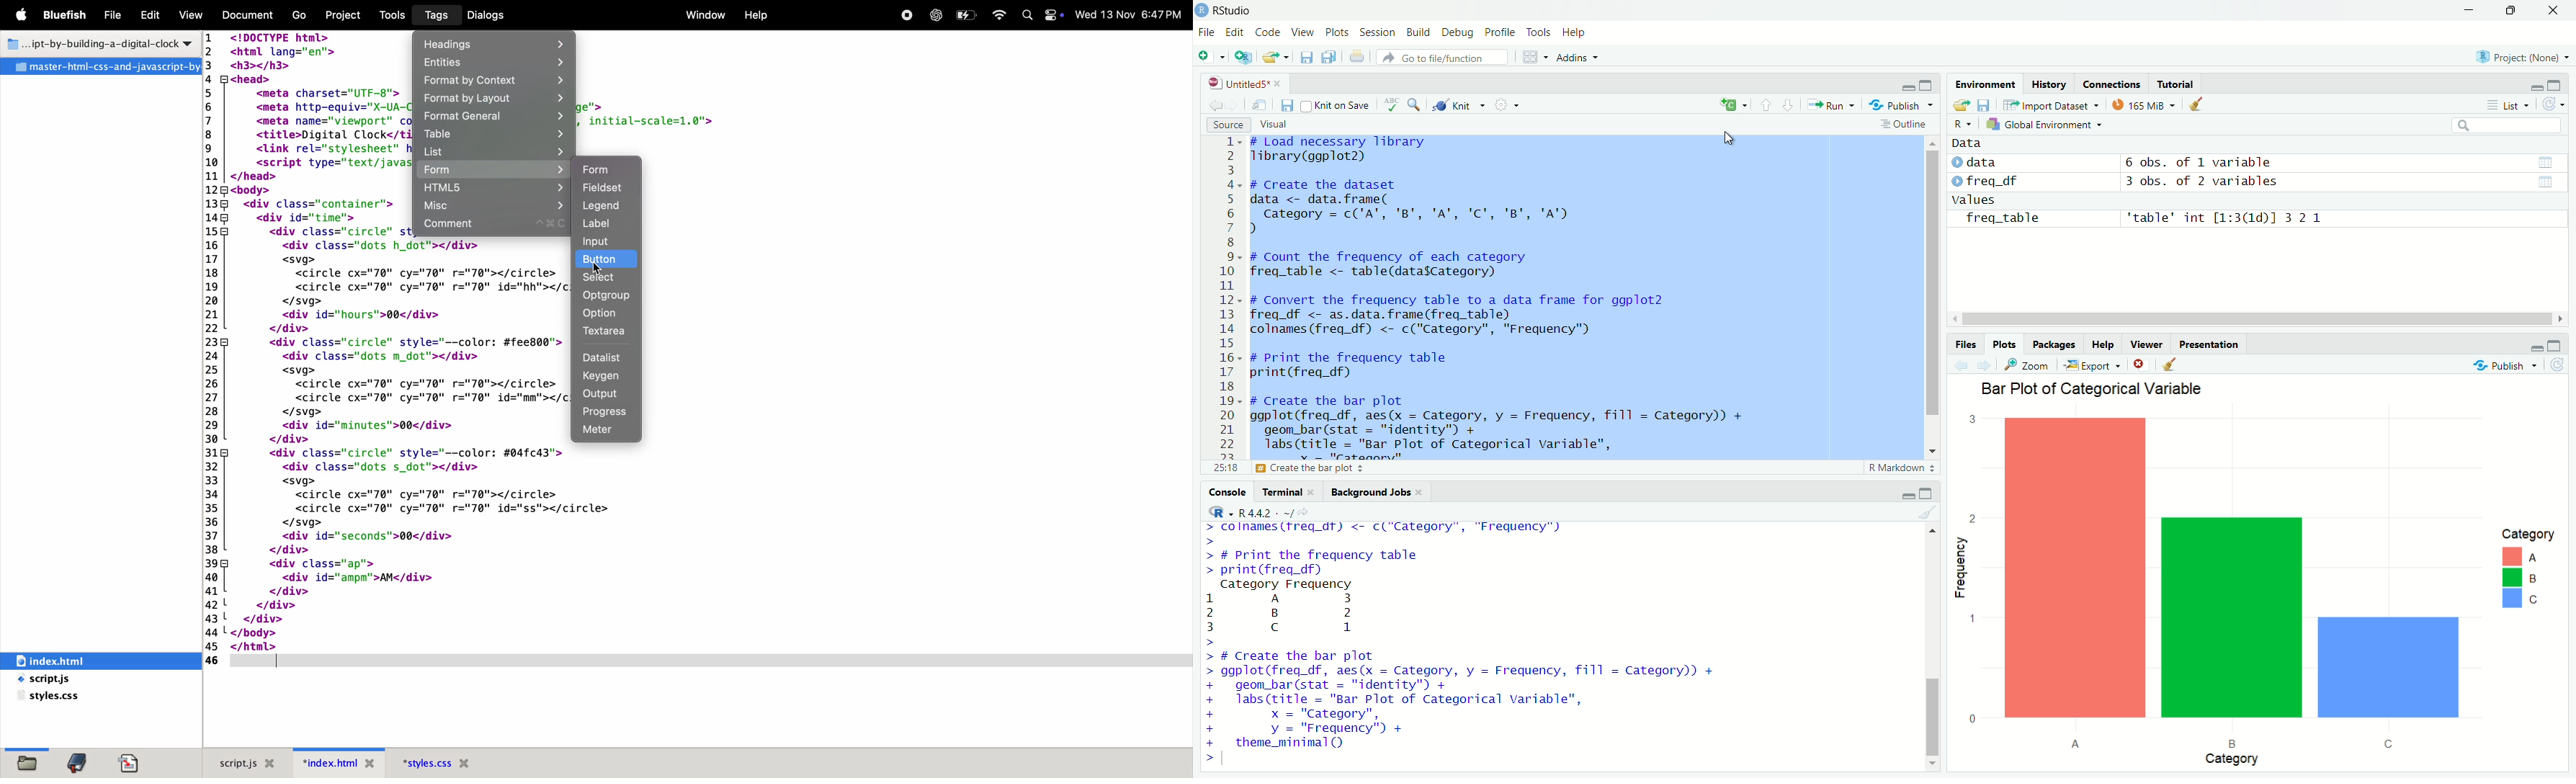 Image resolution: width=2576 pixels, height=784 pixels. What do you see at coordinates (1415, 107) in the screenshot?
I see `find and replace` at bounding box center [1415, 107].